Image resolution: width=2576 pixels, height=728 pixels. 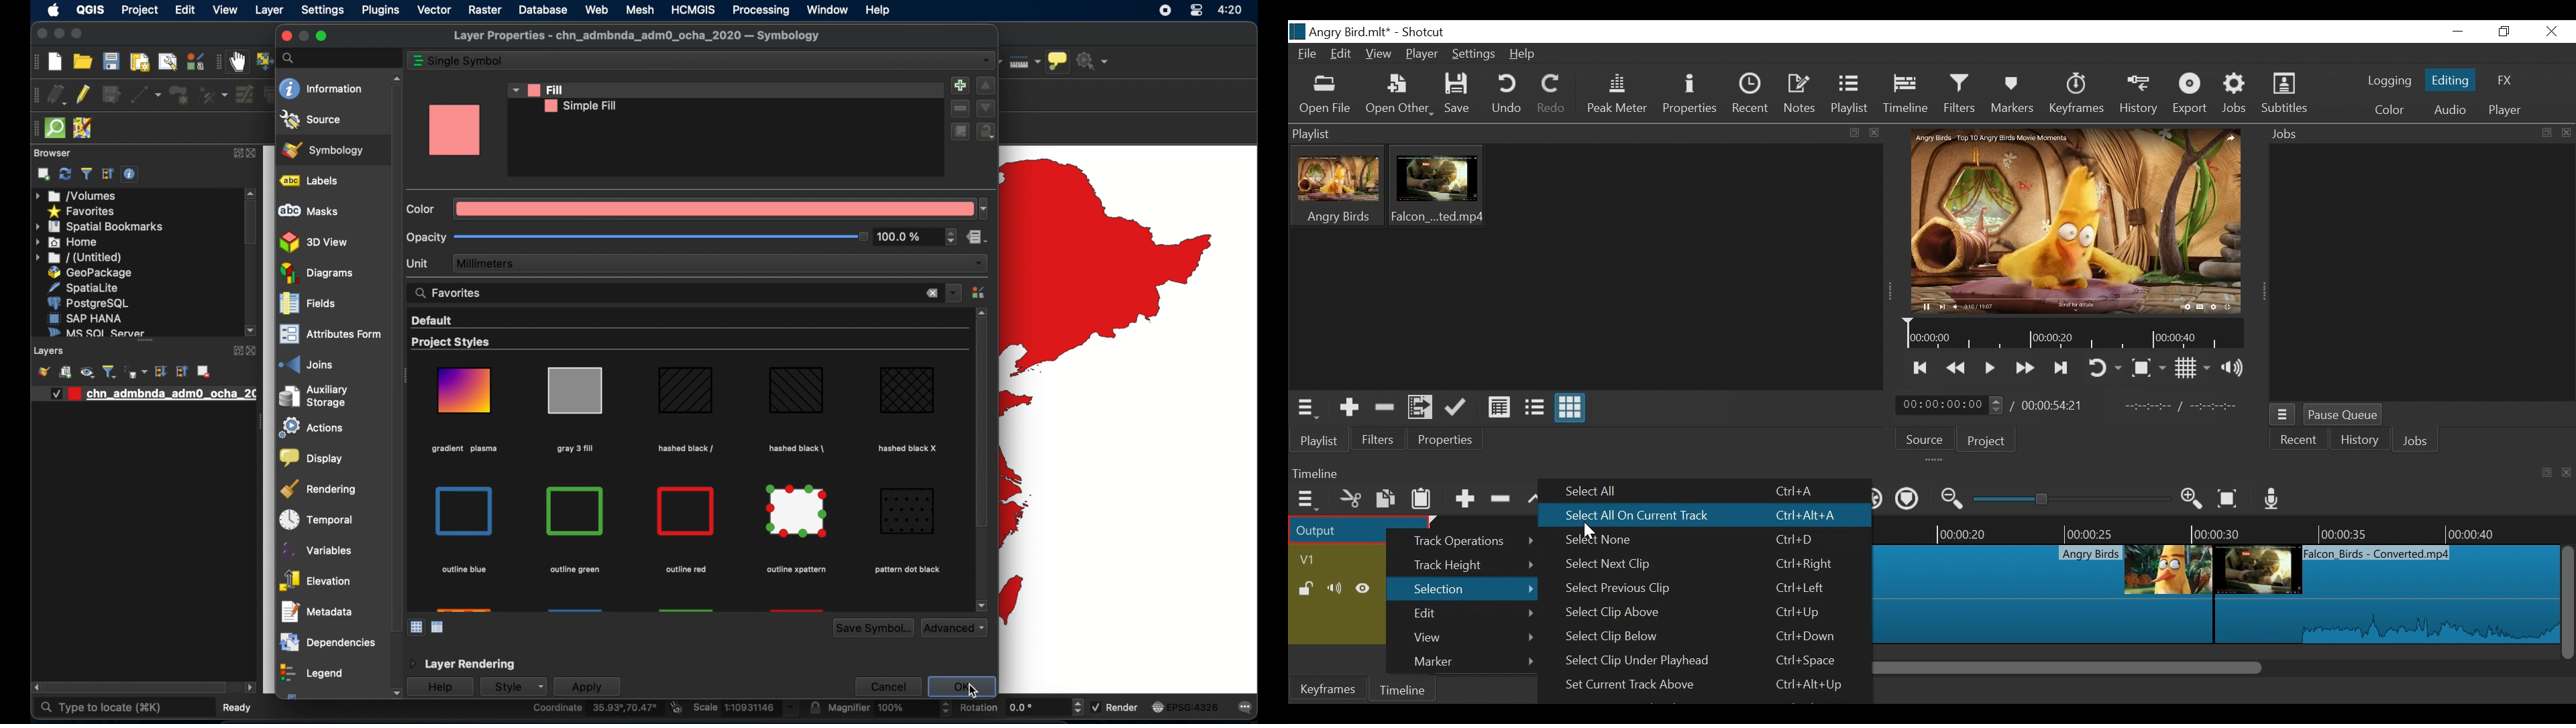 What do you see at coordinates (1438, 185) in the screenshot?
I see `Clip` at bounding box center [1438, 185].